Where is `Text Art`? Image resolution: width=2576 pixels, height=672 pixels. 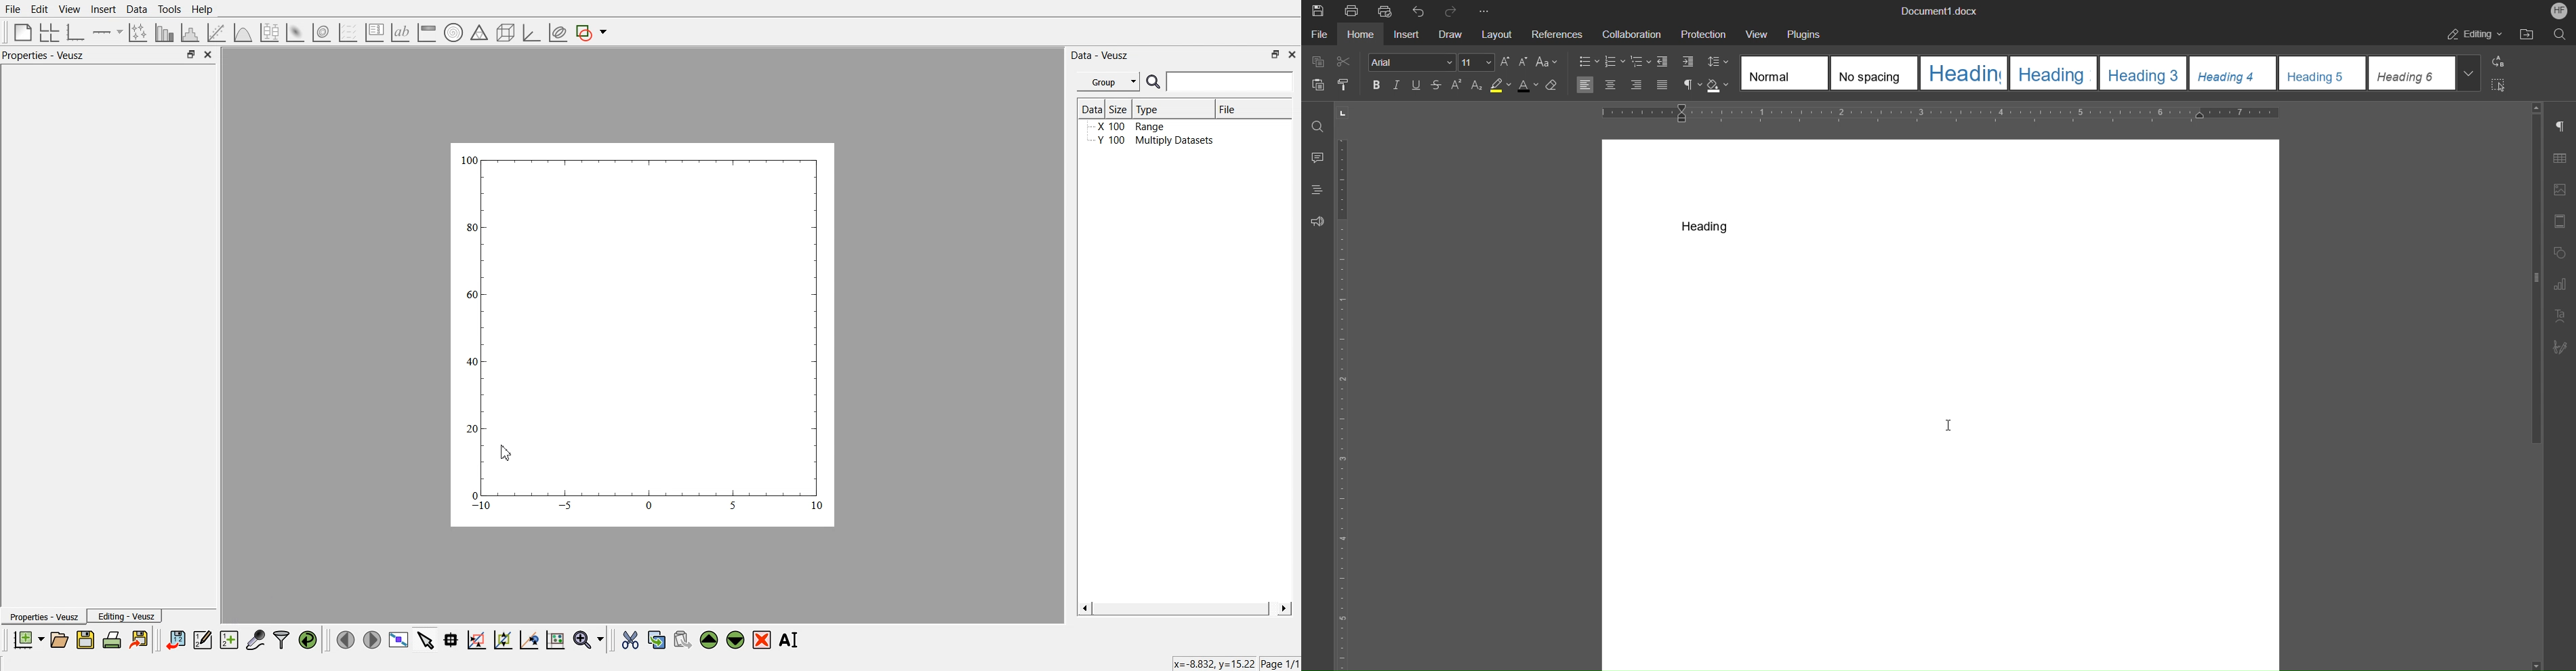
Text Art is located at coordinates (2563, 316).